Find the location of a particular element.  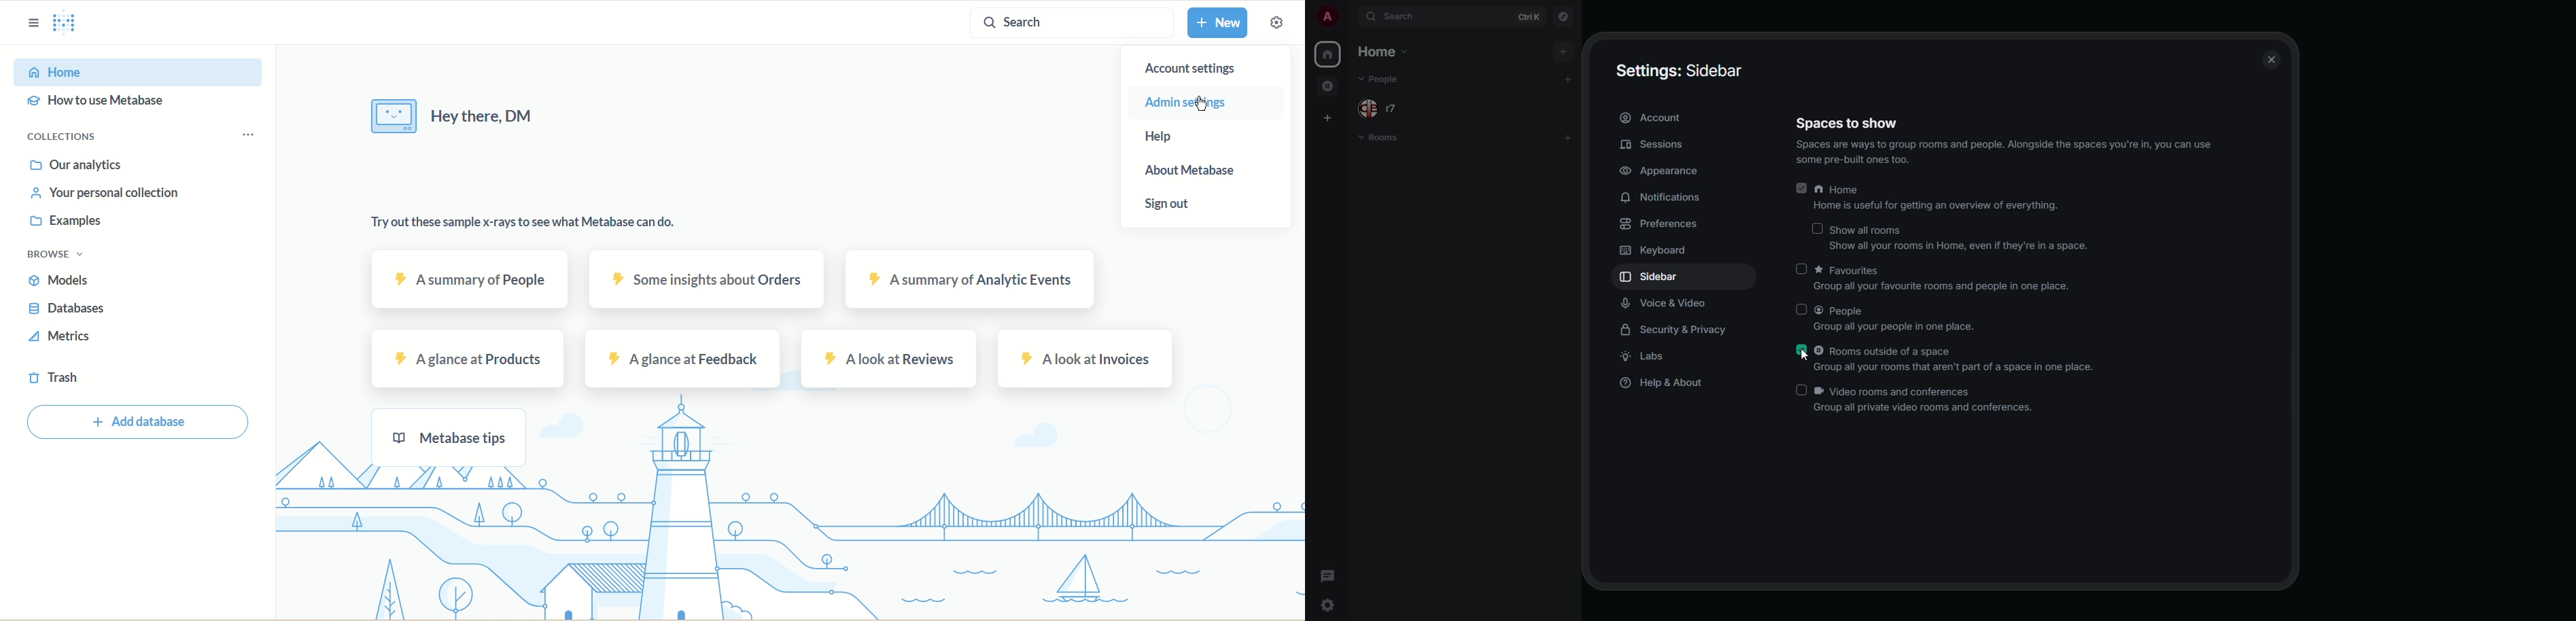

About metabase is located at coordinates (1204, 168).